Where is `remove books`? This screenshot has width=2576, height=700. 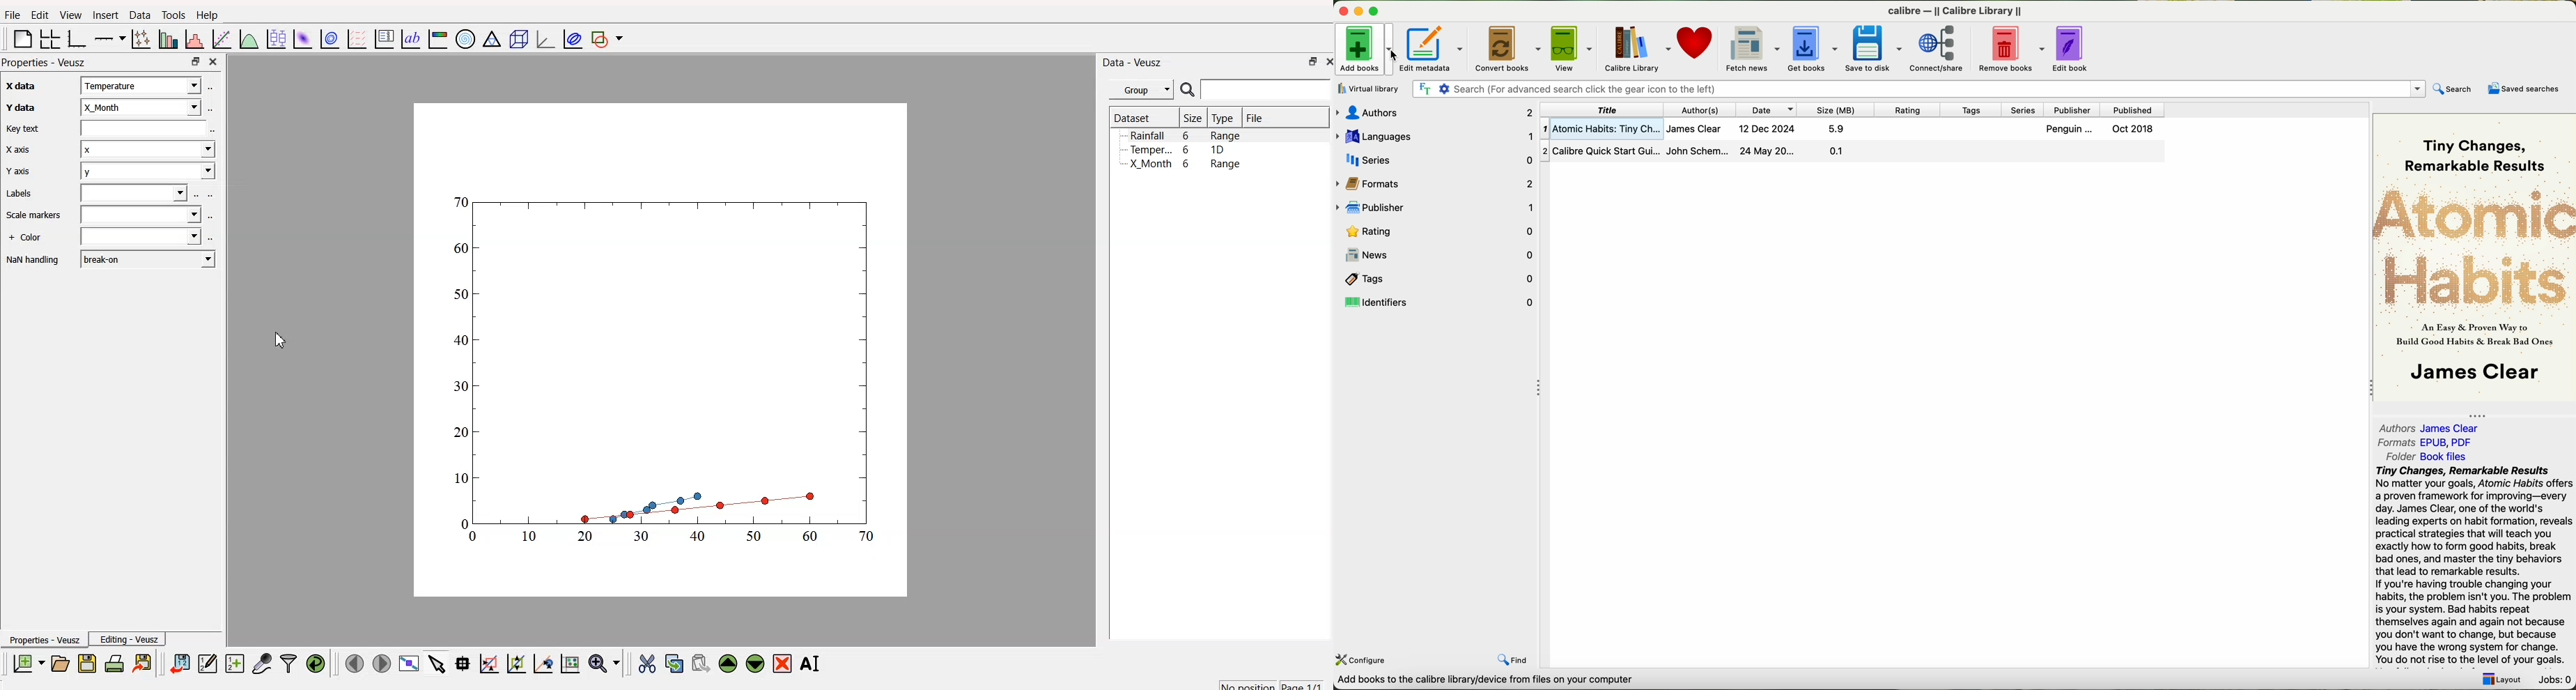 remove books is located at coordinates (2009, 49).